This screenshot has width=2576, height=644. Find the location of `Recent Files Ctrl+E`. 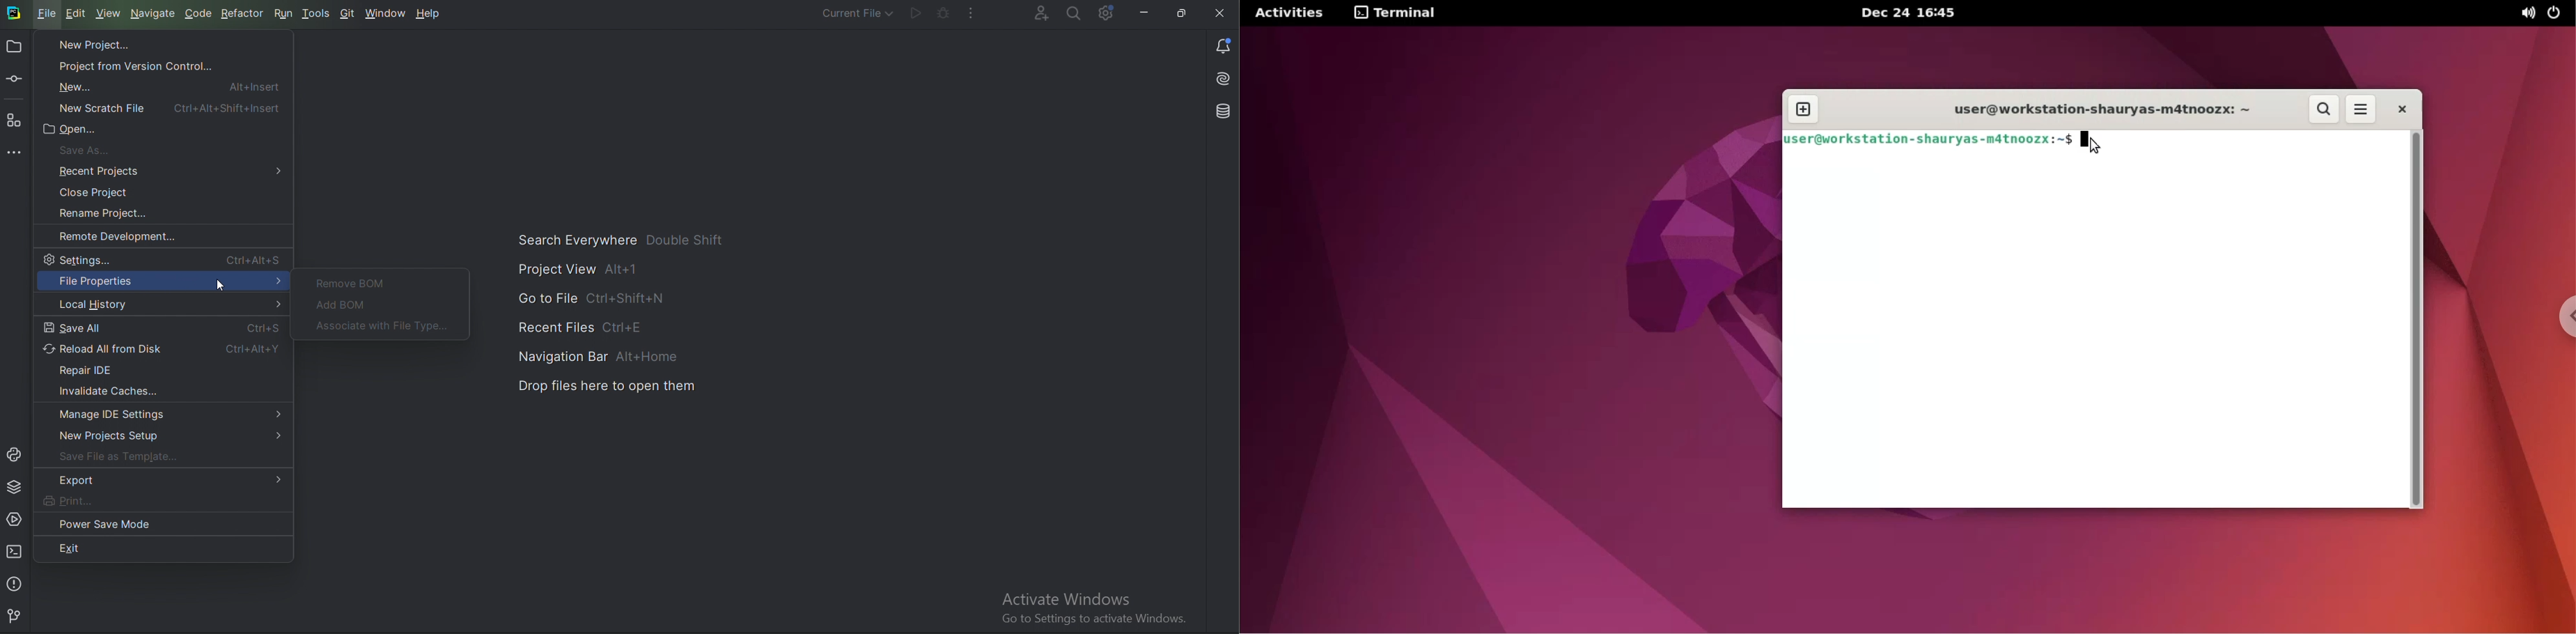

Recent Files Ctrl+E is located at coordinates (586, 327).